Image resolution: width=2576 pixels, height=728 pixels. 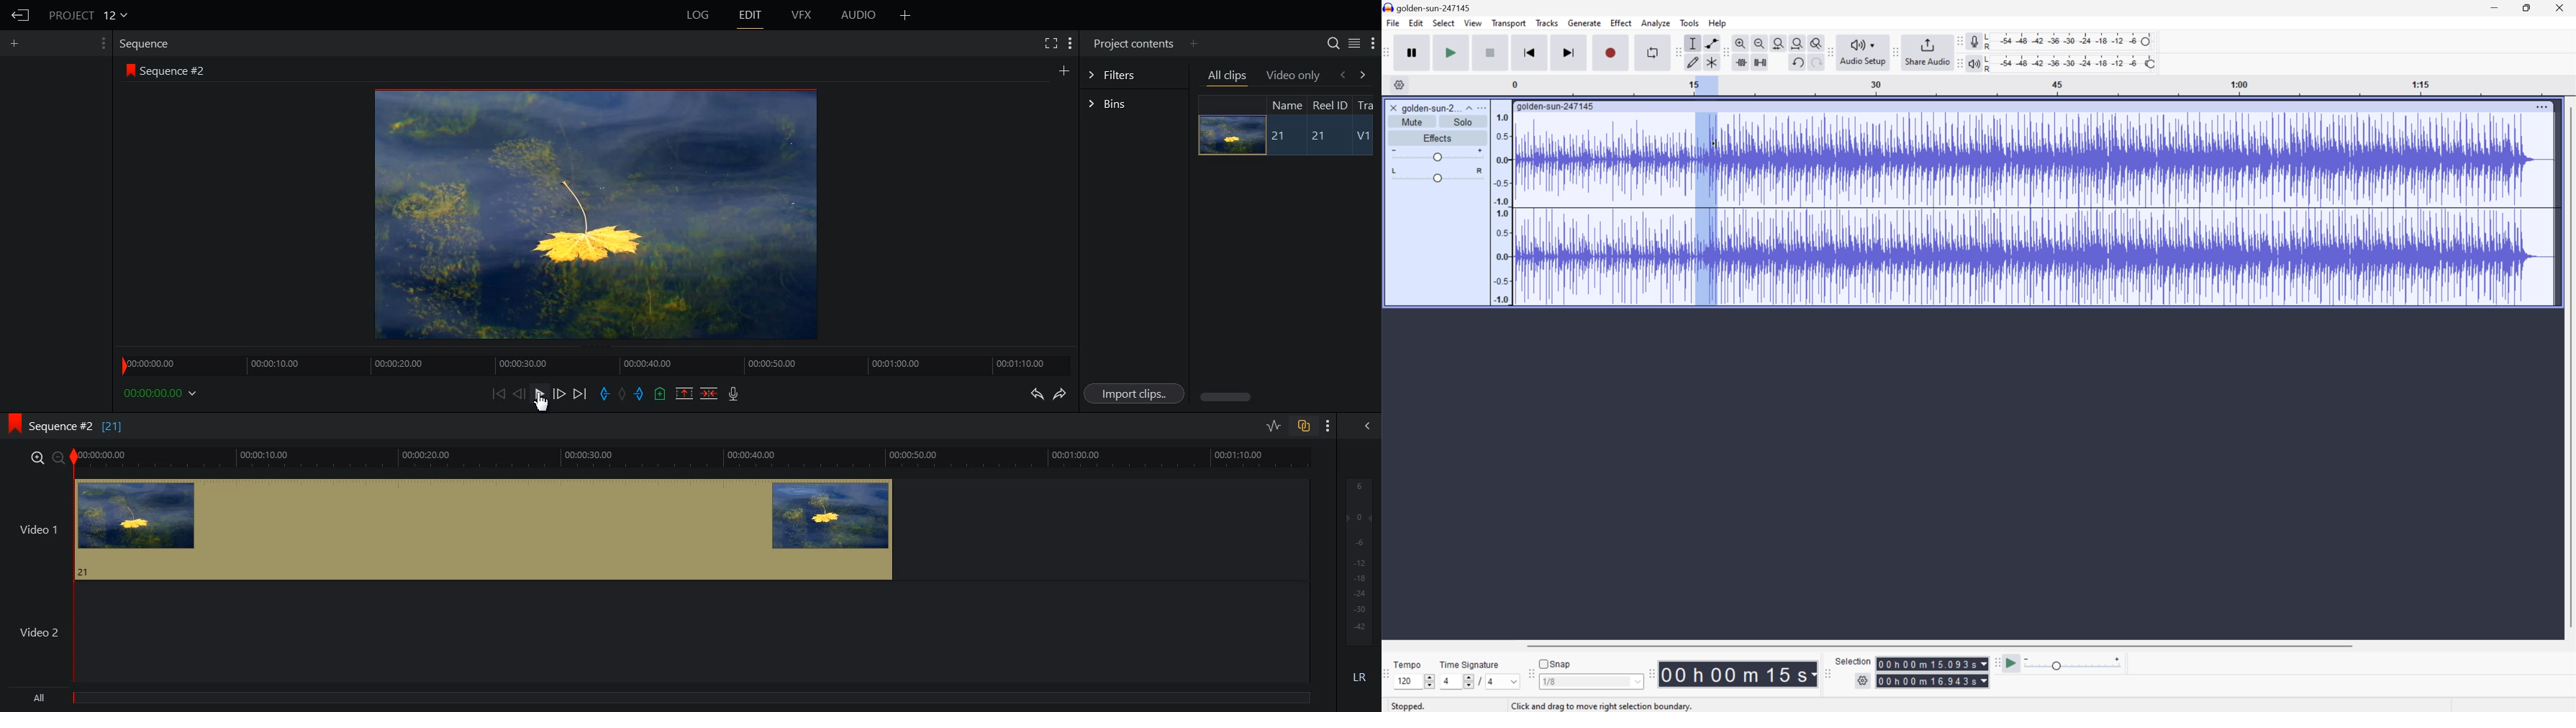 I want to click on Move forward, so click(x=581, y=394).